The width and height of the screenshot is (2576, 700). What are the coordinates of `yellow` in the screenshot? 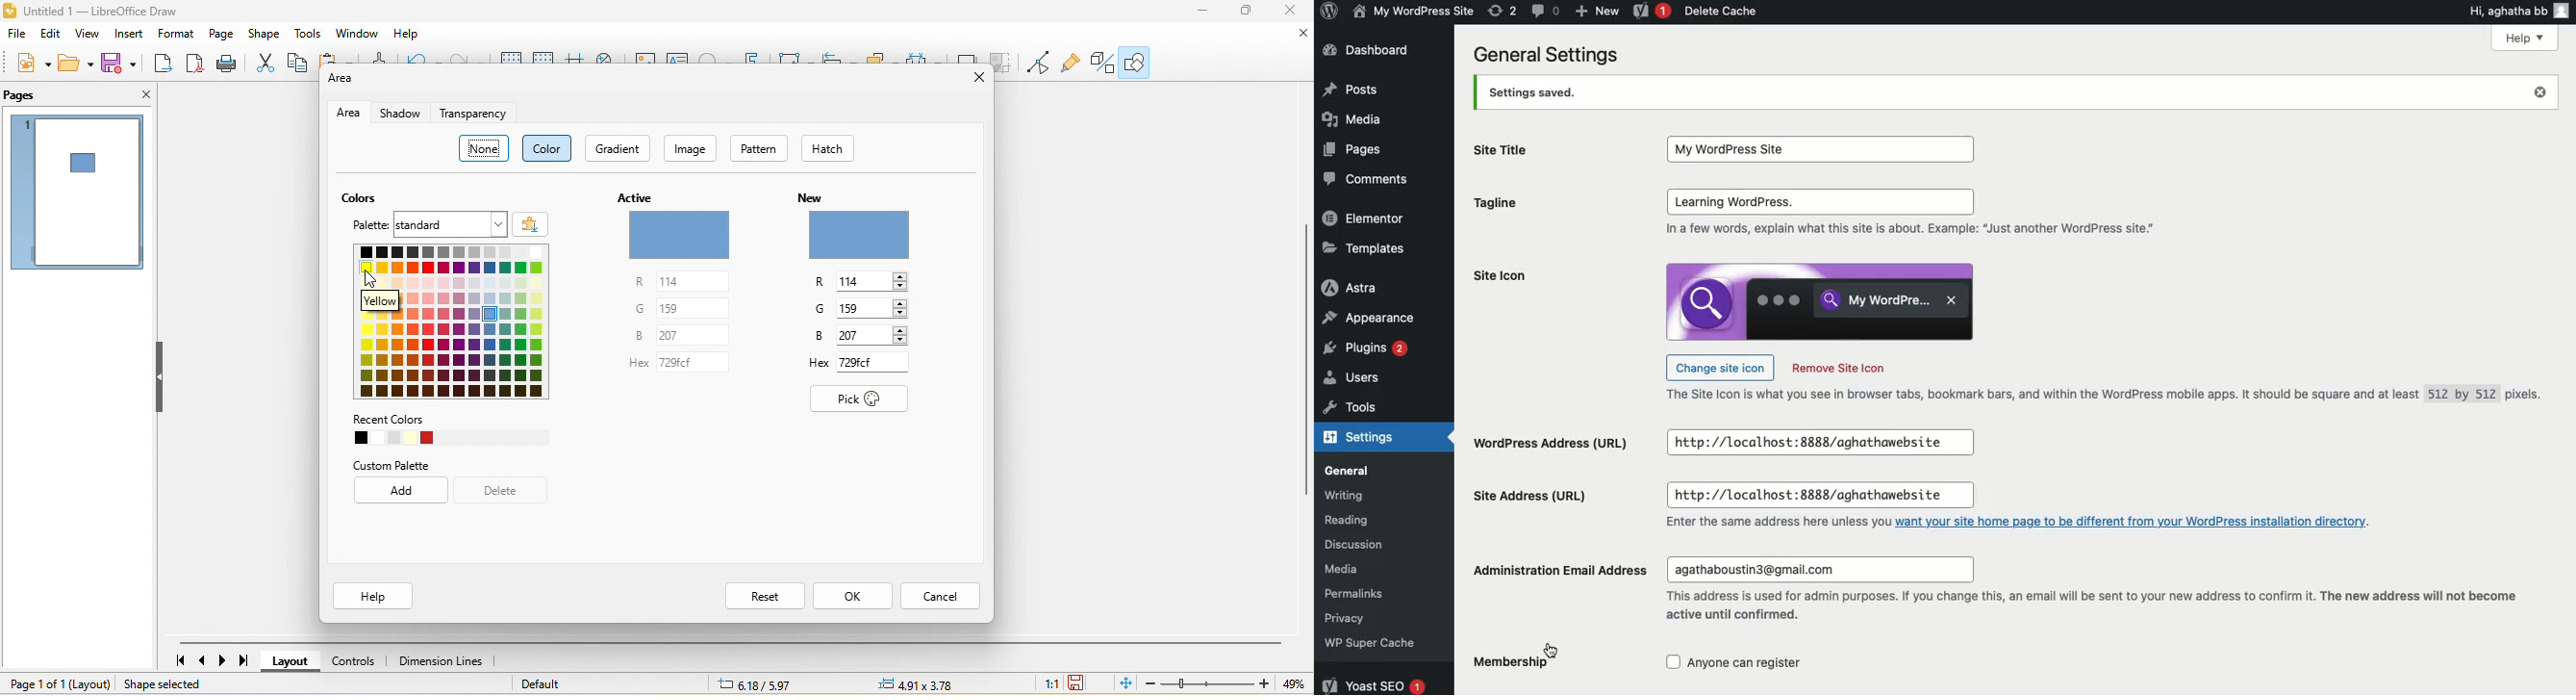 It's located at (387, 301).